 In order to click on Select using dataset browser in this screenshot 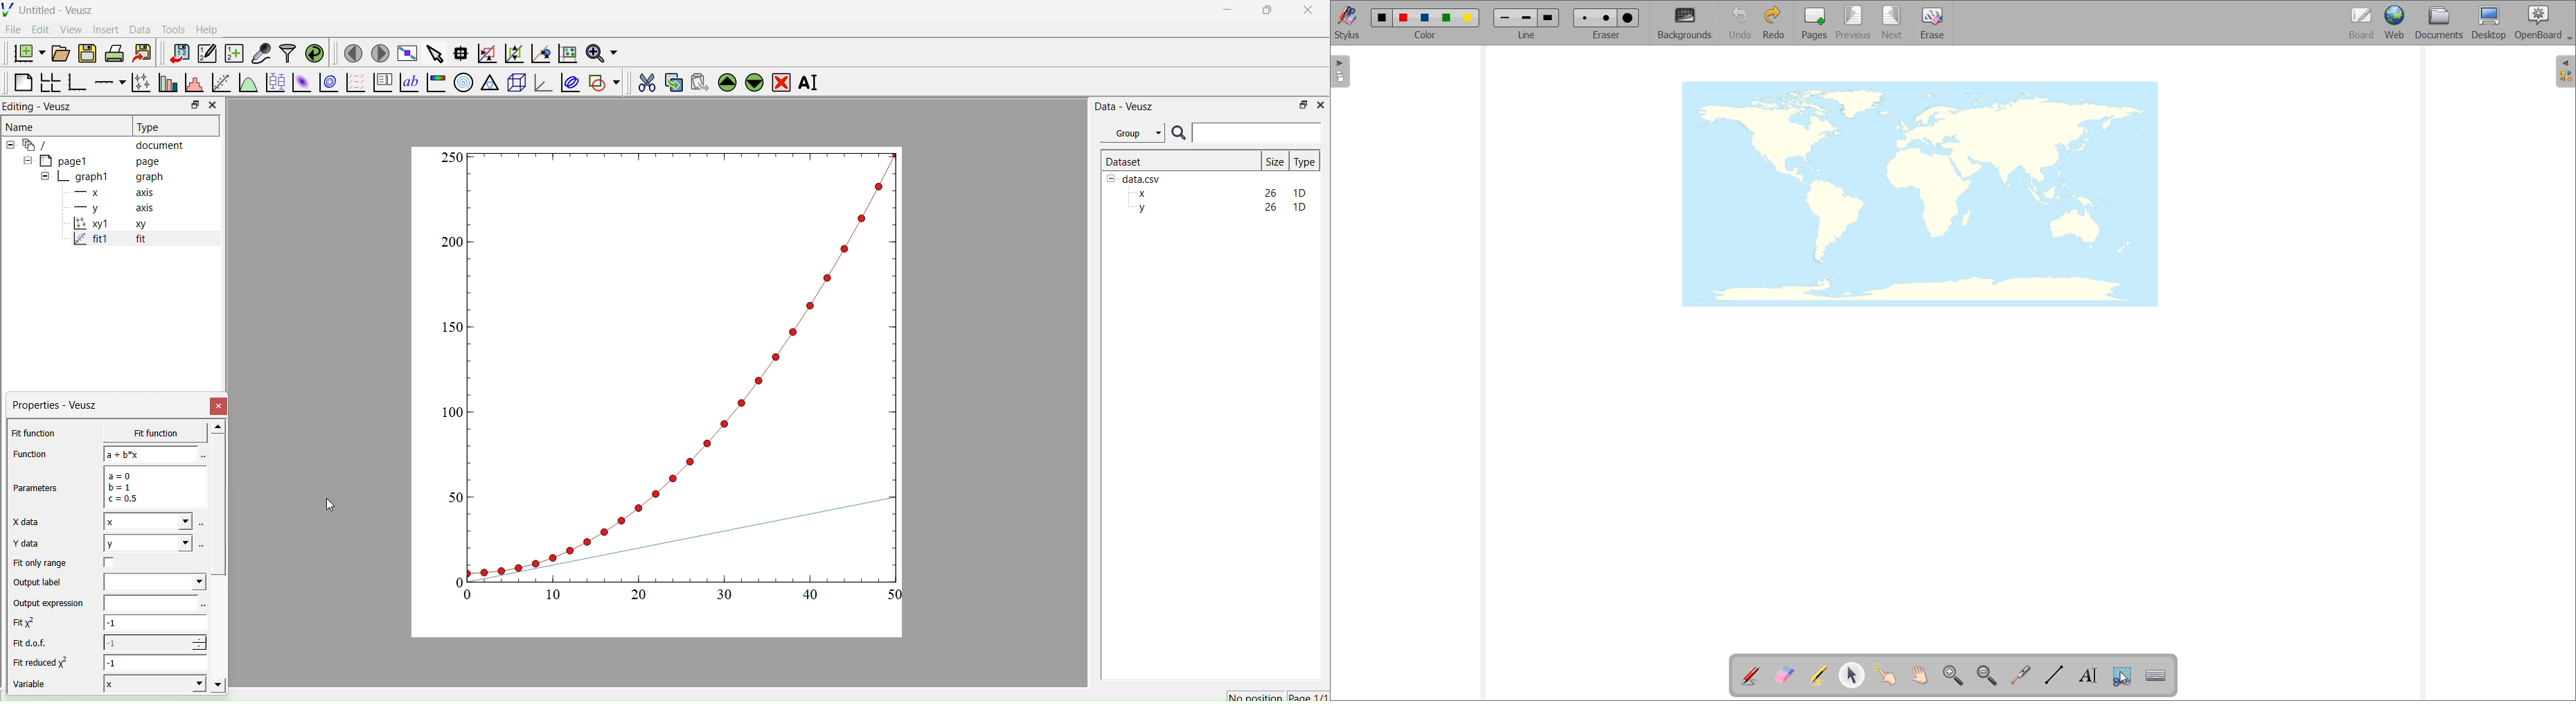, I will do `click(204, 606)`.